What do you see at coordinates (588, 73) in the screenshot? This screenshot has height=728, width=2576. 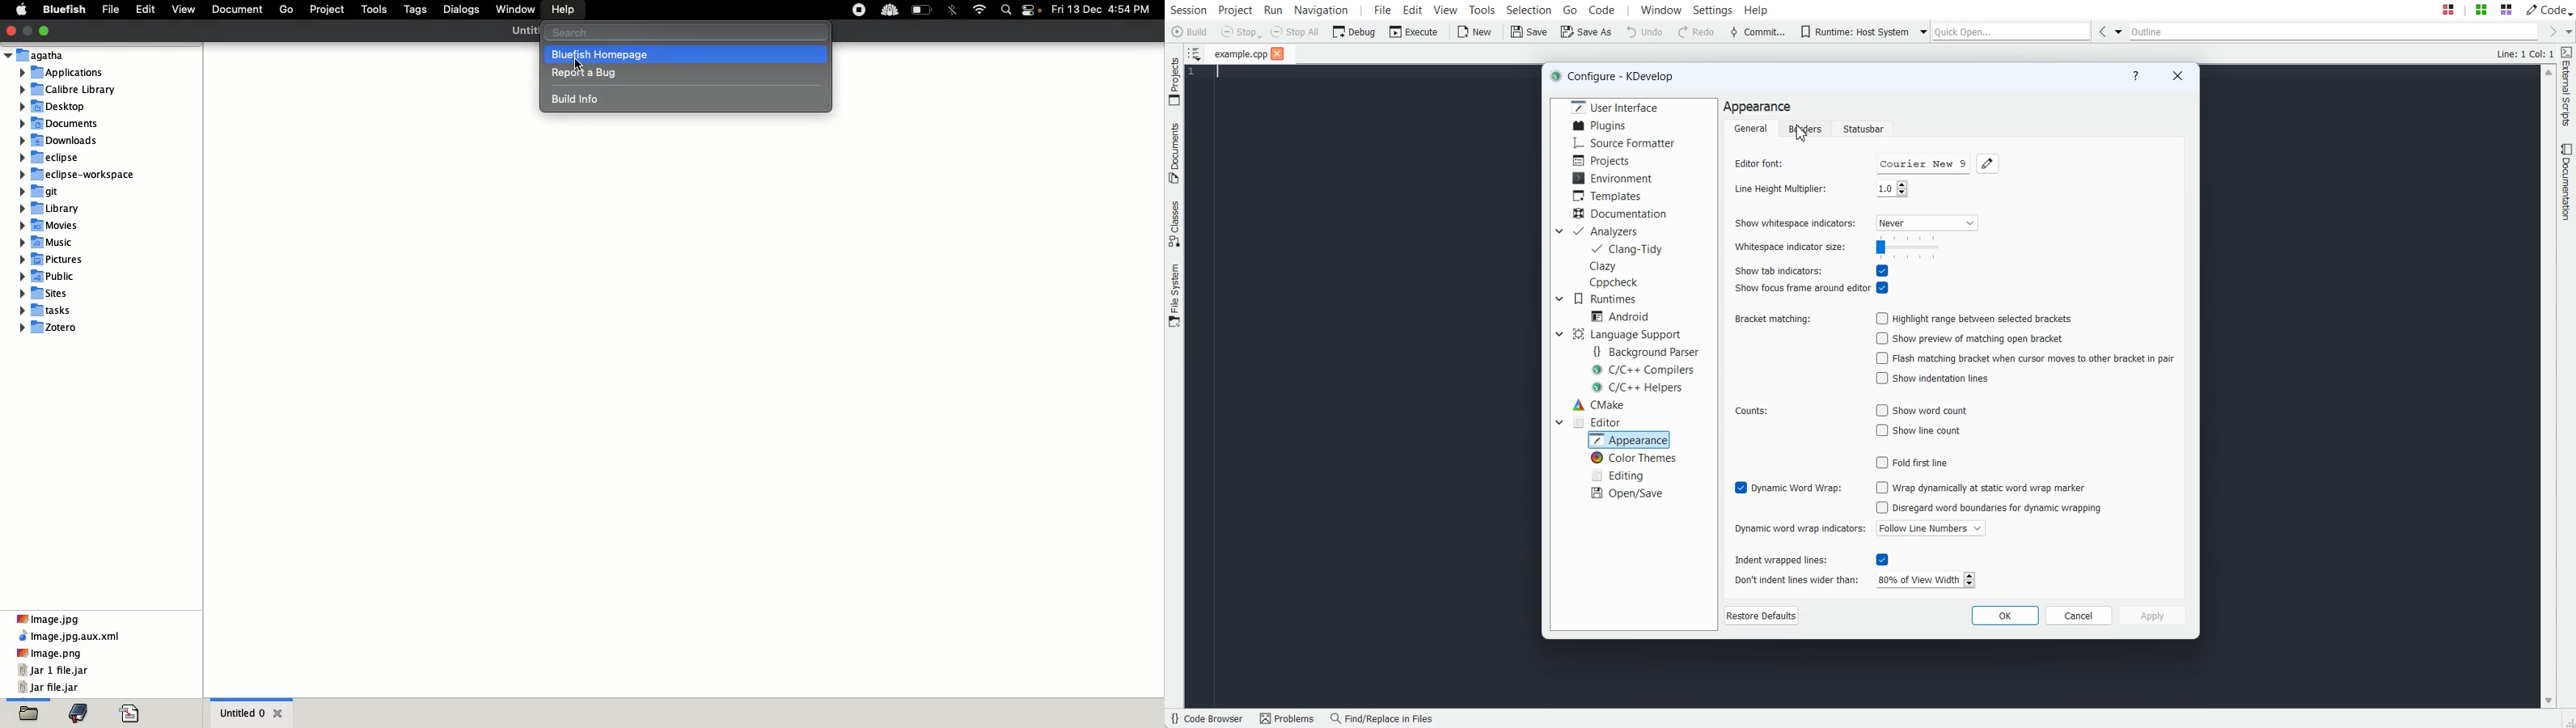 I see `Report a bug` at bounding box center [588, 73].